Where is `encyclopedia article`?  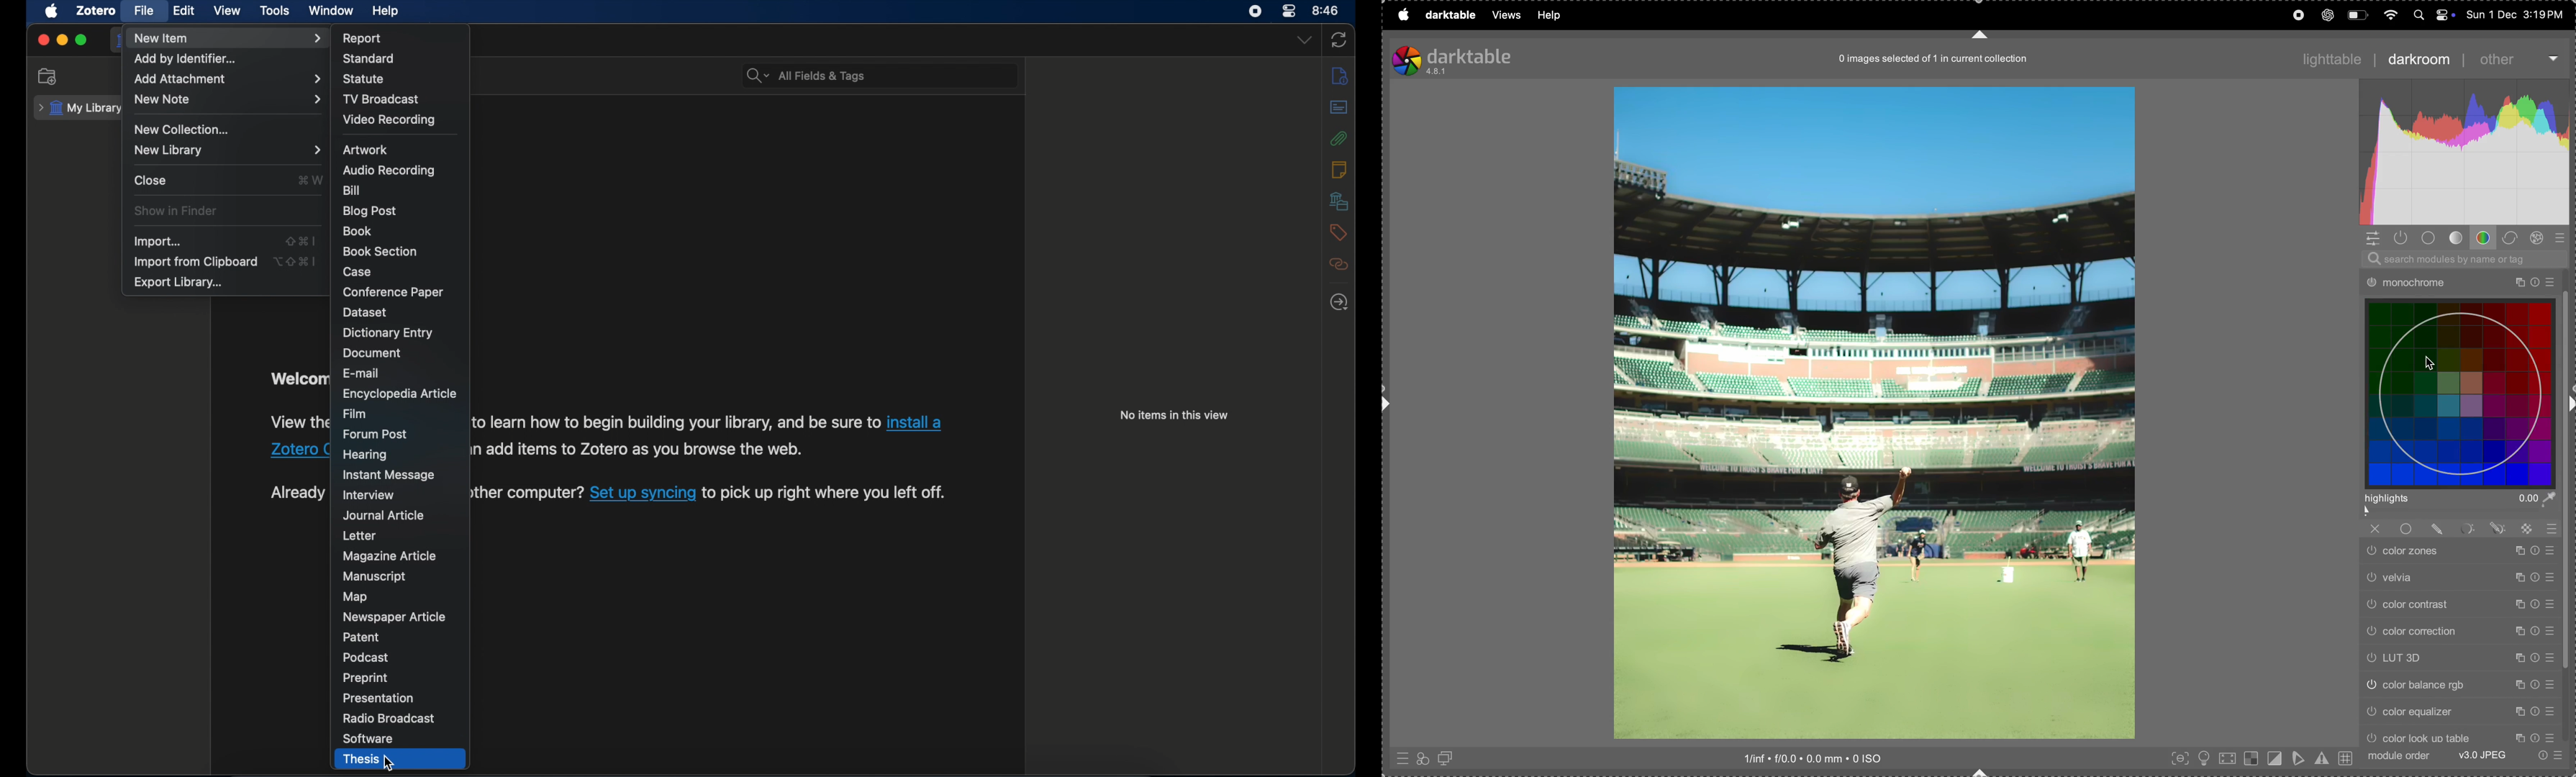
encyclopedia article is located at coordinates (399, 394).